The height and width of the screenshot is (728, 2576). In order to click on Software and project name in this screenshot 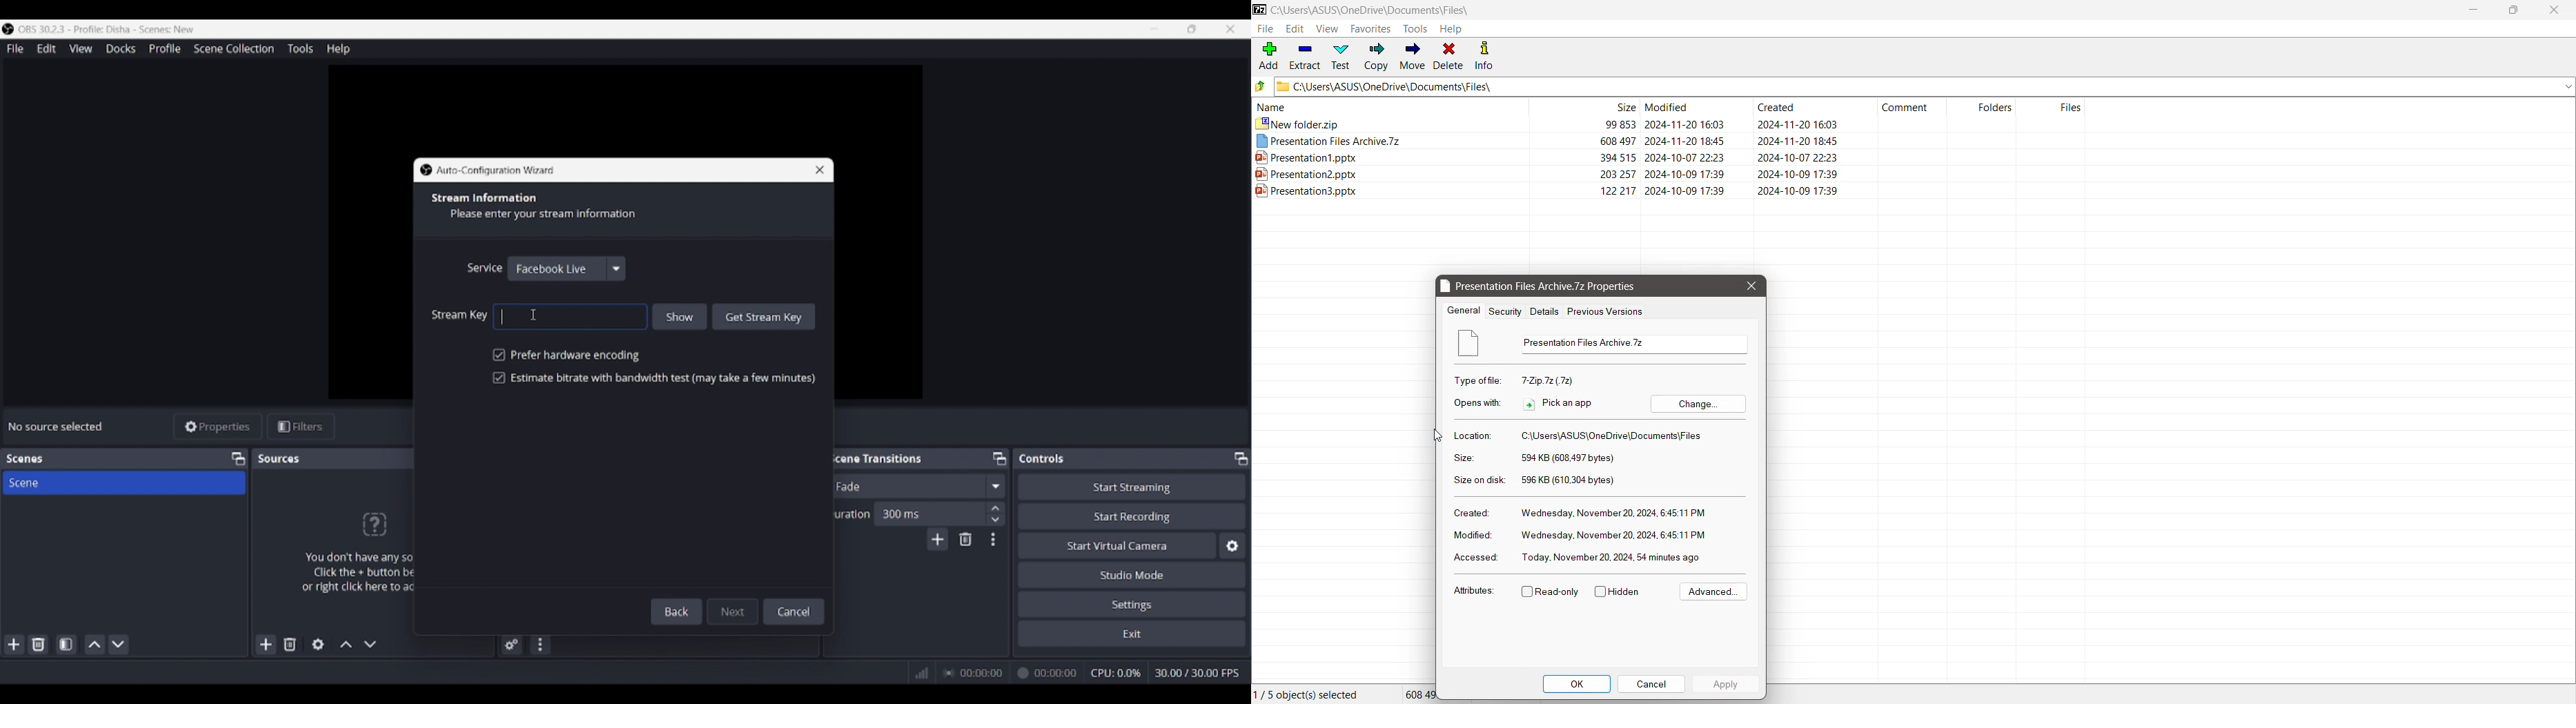, I will do `click(112, 29)`.